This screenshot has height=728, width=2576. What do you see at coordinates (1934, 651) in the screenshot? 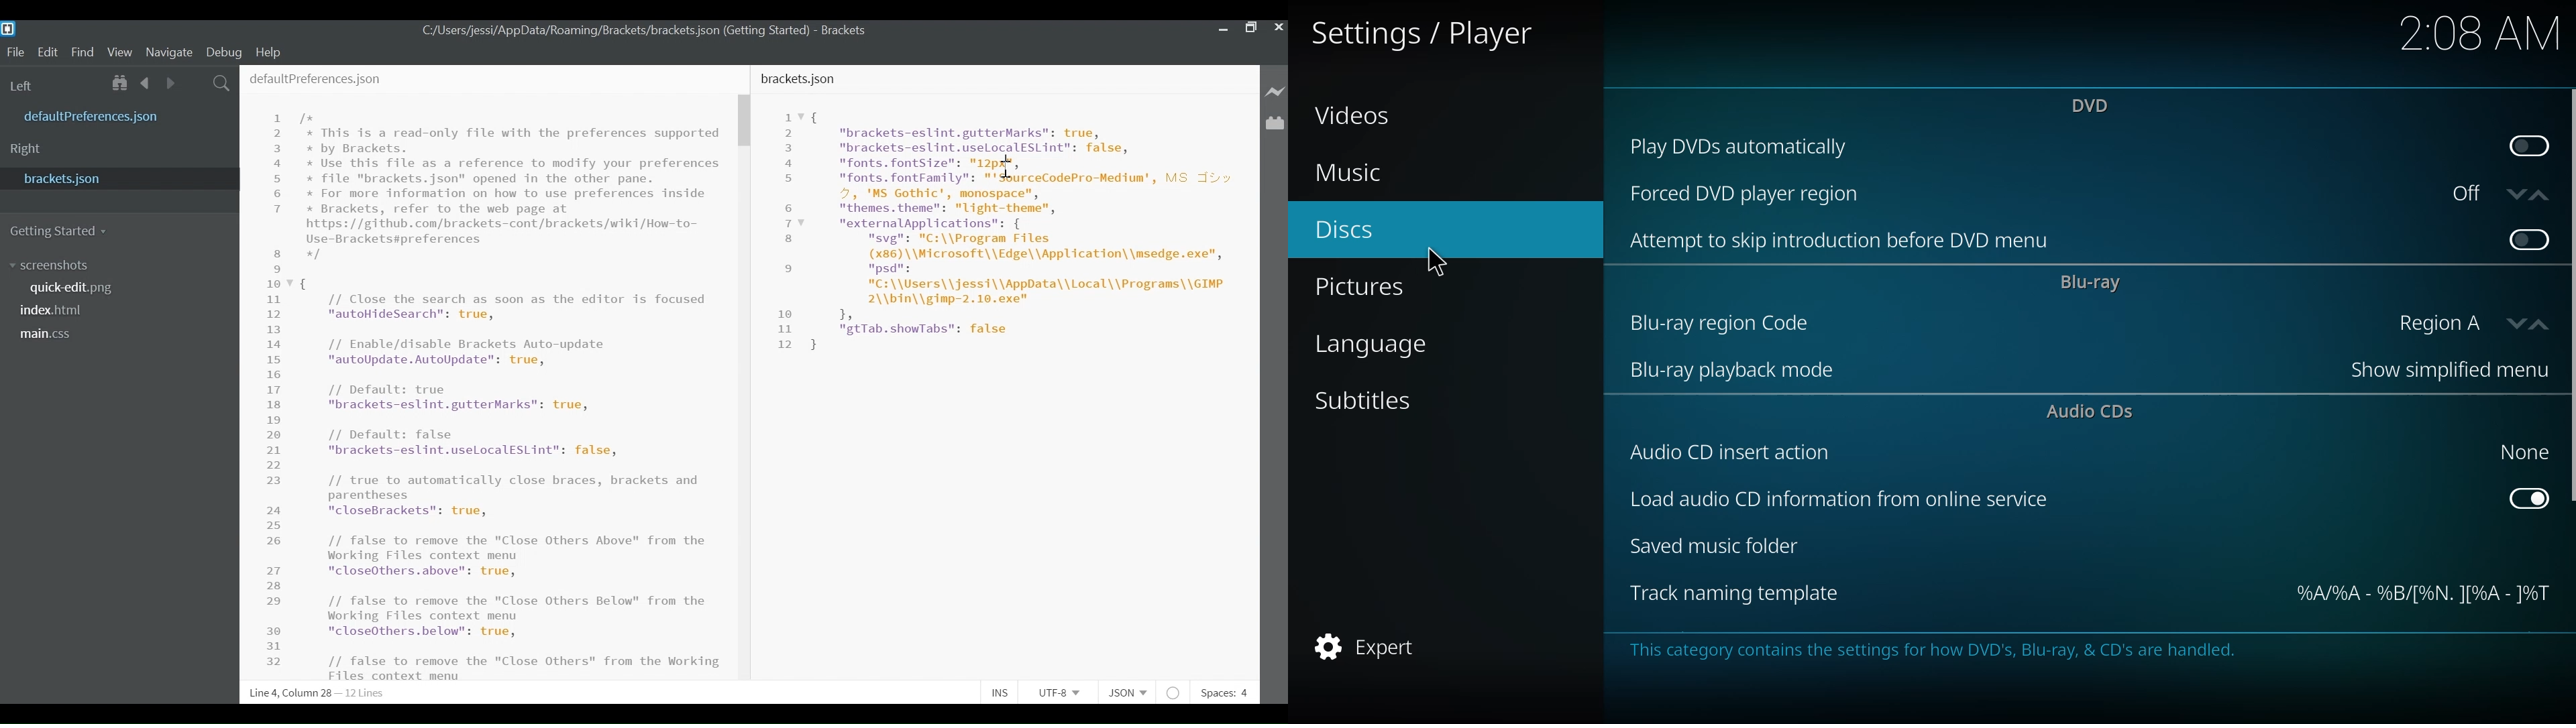
I see `info` at bounding box center [1934, 651].